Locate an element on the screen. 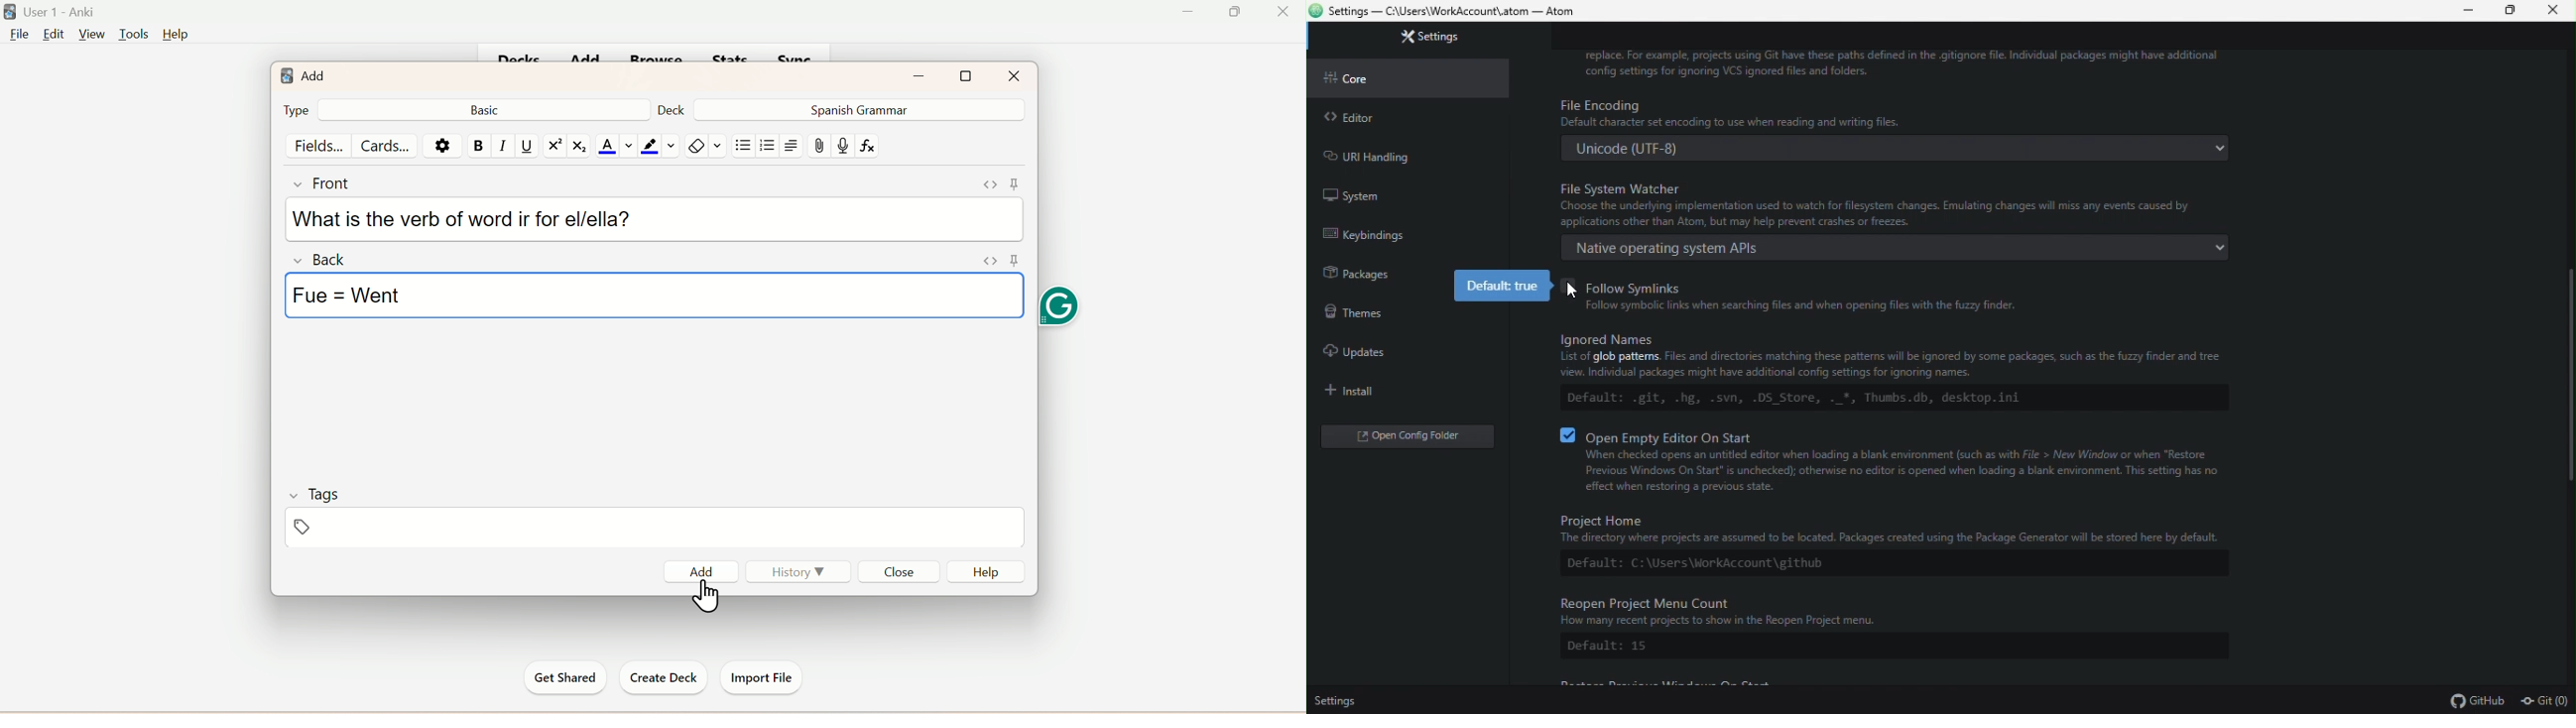 Image resolution: width=2576 pixels, height=728 pixels. checkbox is located at coordinates (1569, 435).